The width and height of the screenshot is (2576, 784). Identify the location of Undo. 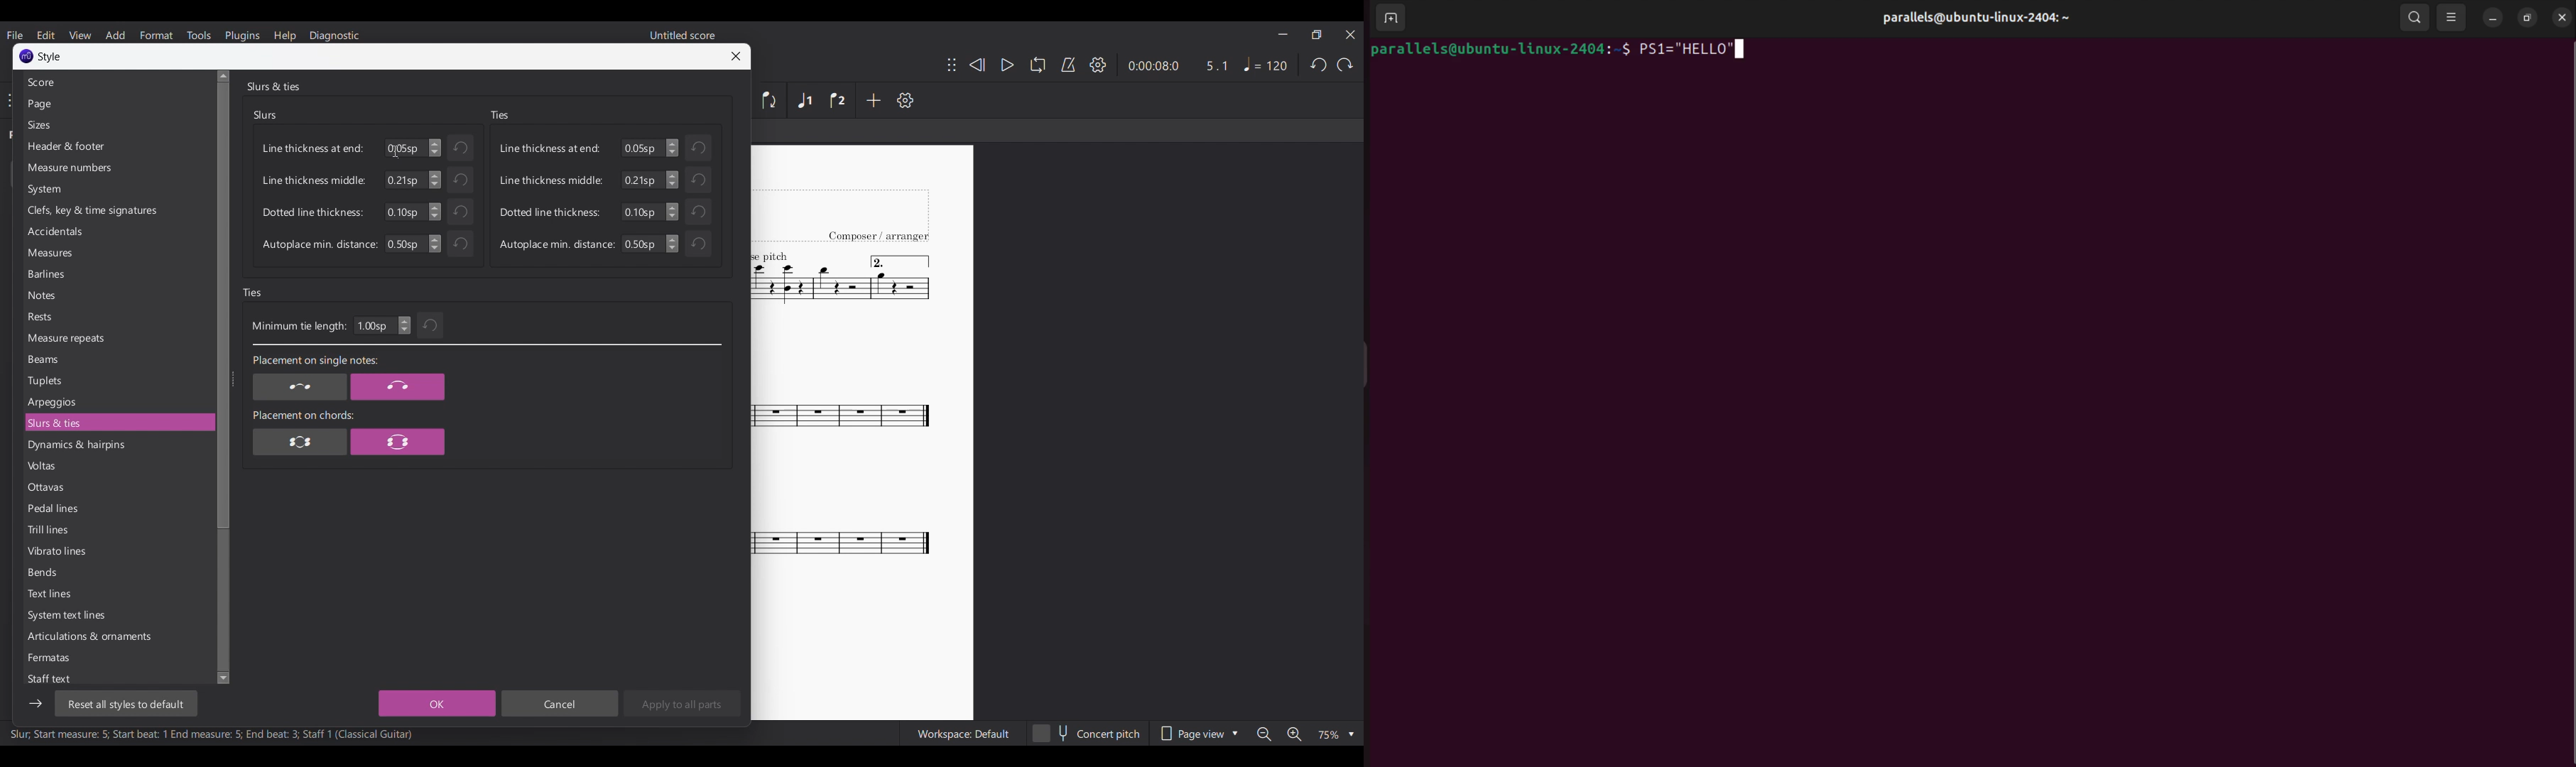
(698, 179).